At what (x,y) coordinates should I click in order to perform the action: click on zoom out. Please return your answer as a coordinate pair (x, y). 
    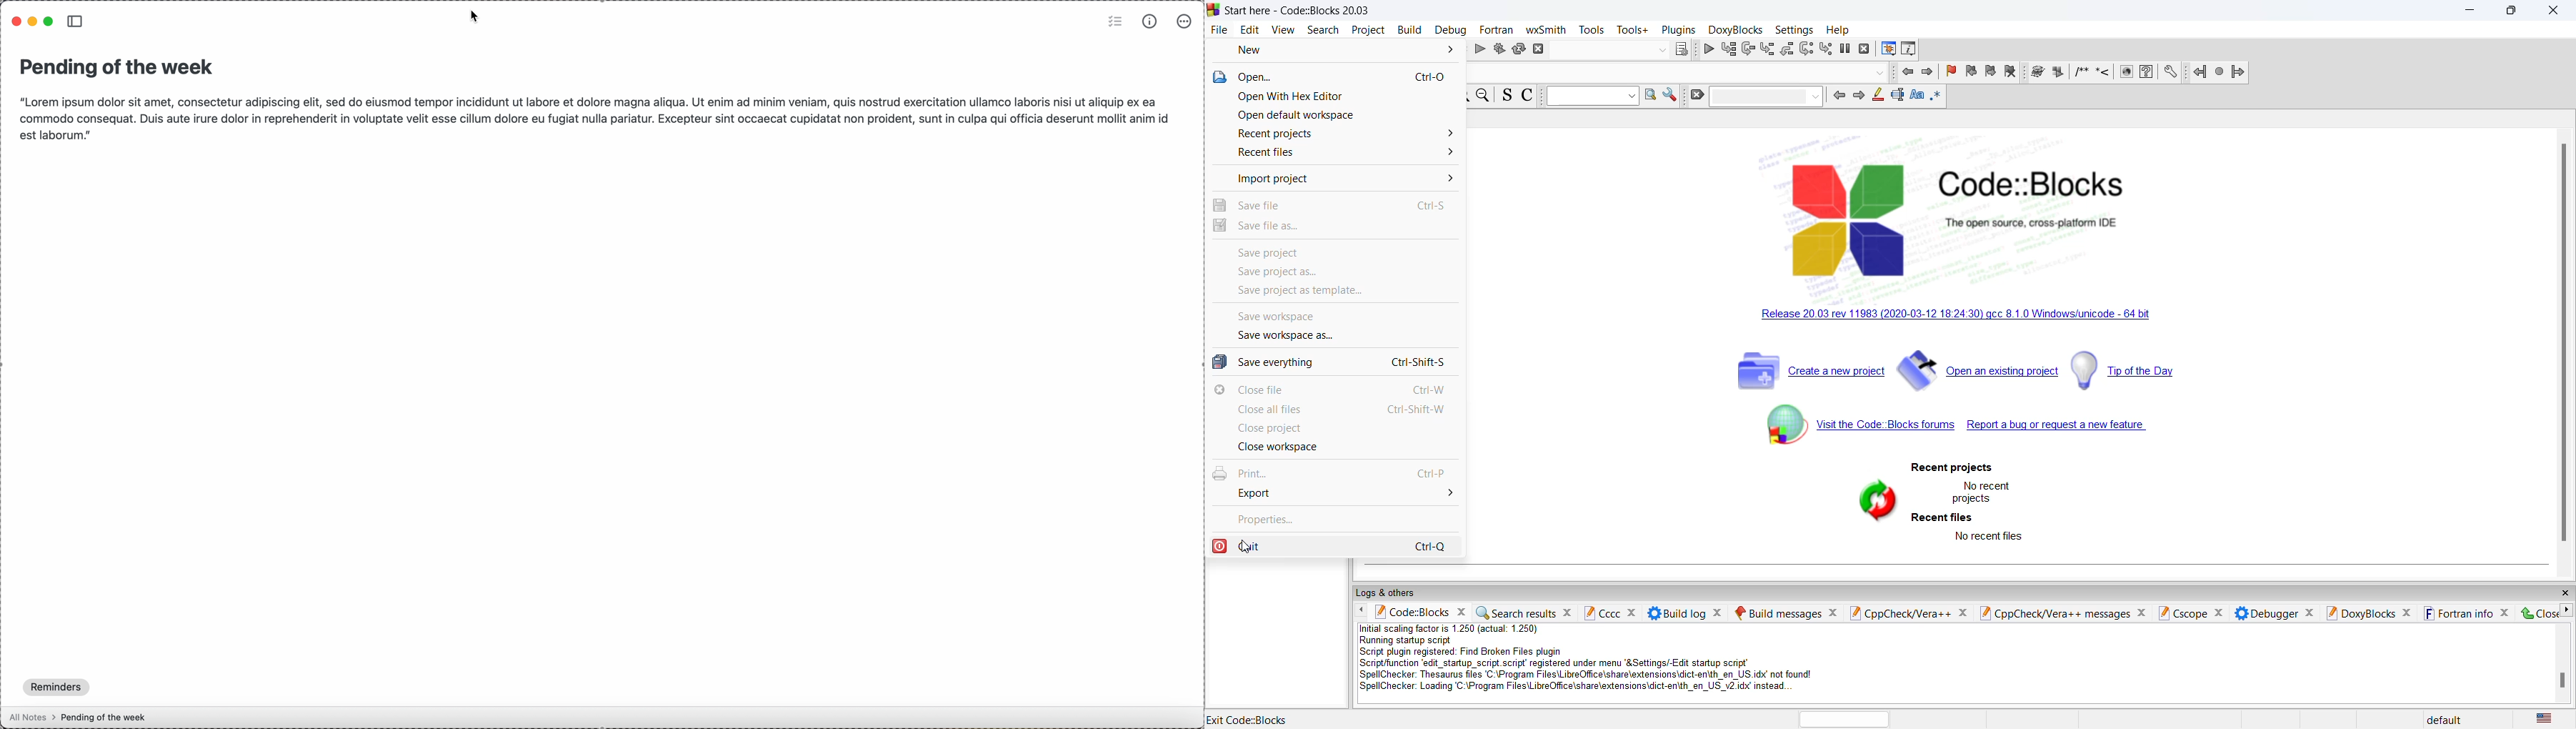
    Looking at the image, I should click on (1484, 96).